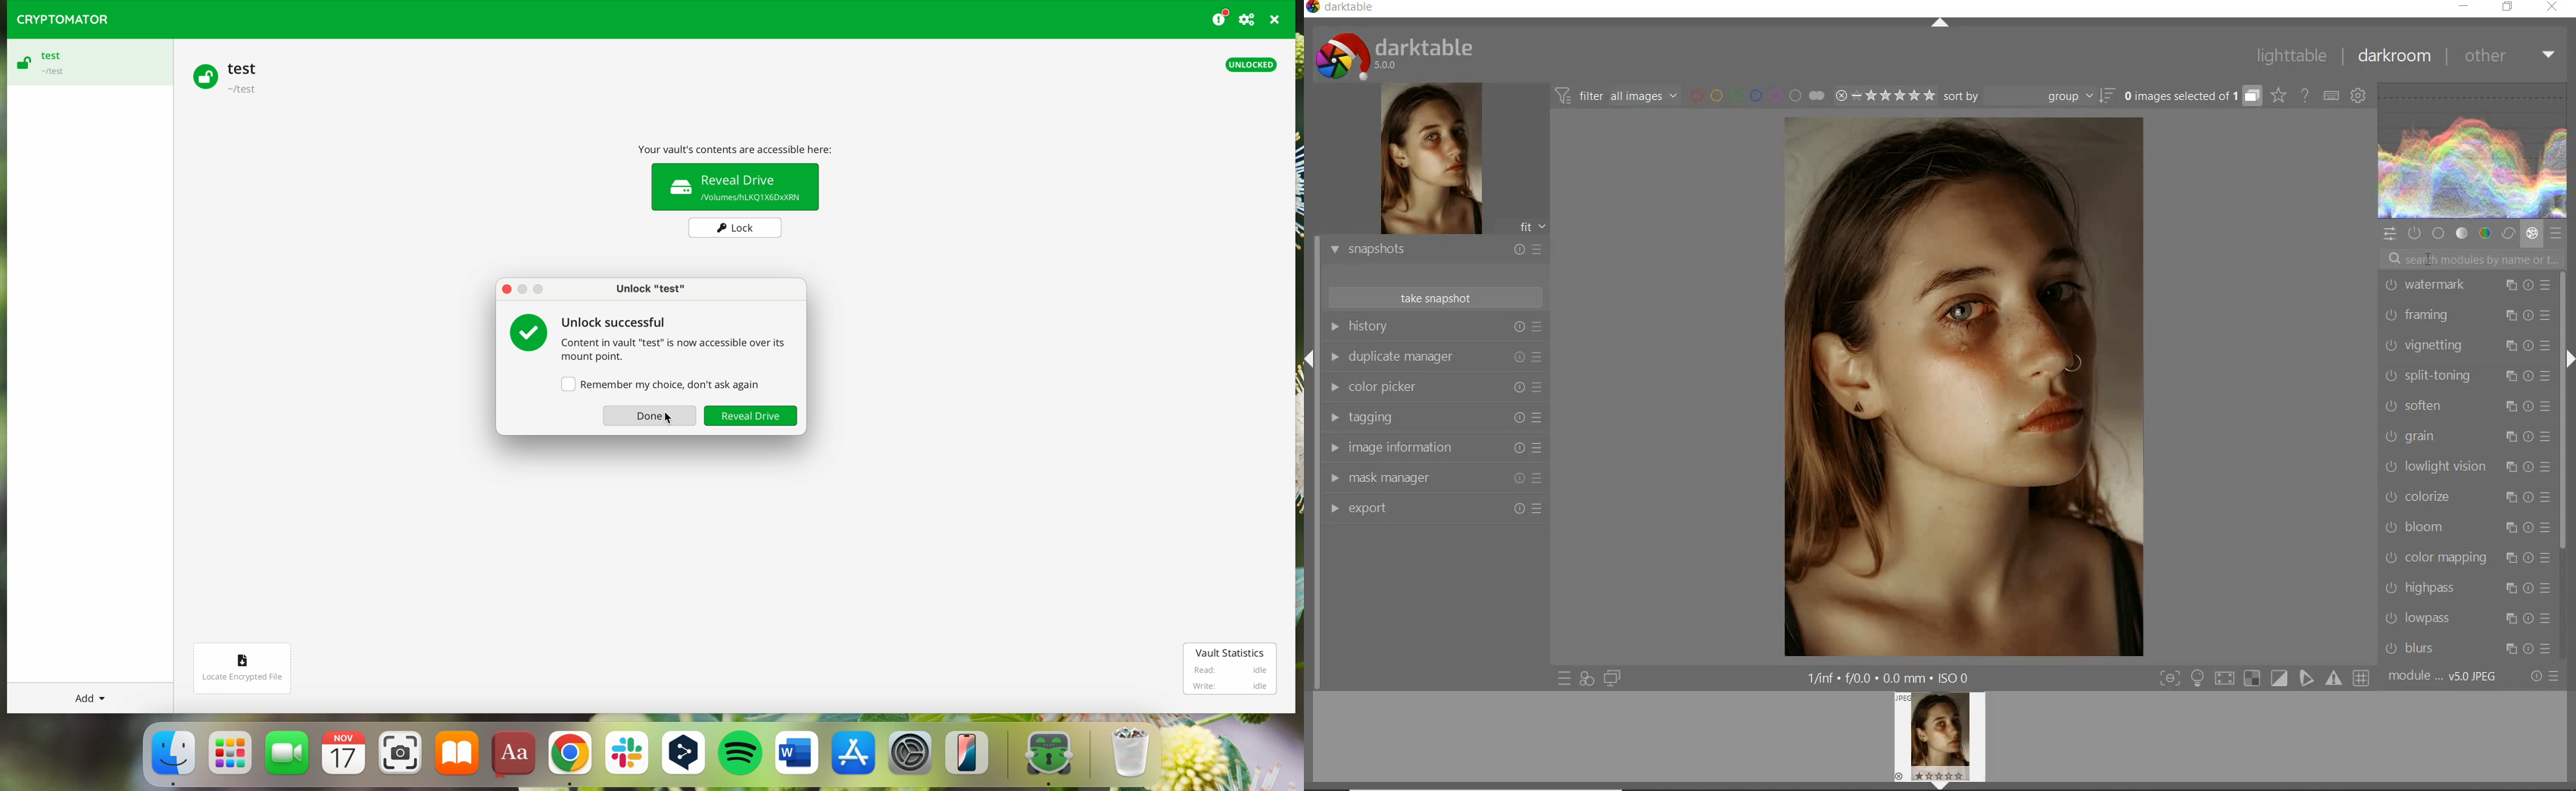  Describe the element at coordinates (2444, 677) in the screenshot. I see `module` at that location.